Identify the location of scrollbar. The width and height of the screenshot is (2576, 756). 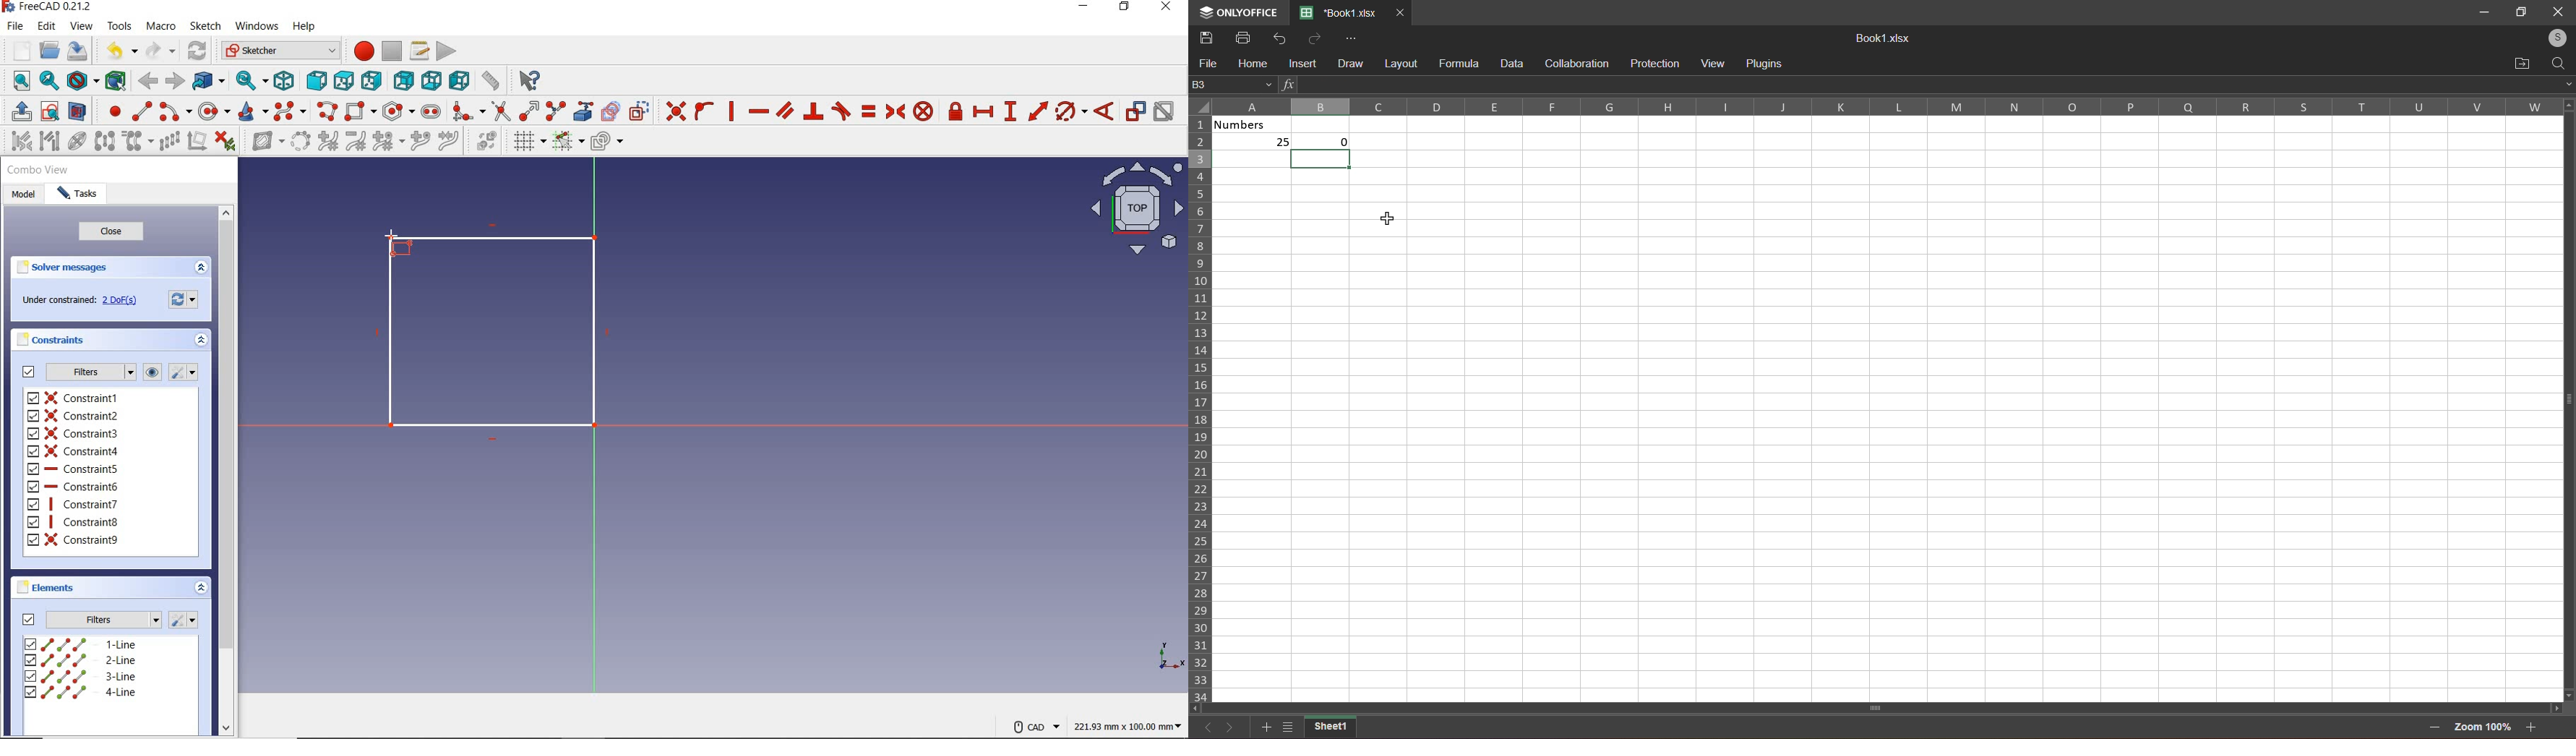
(228, 472).